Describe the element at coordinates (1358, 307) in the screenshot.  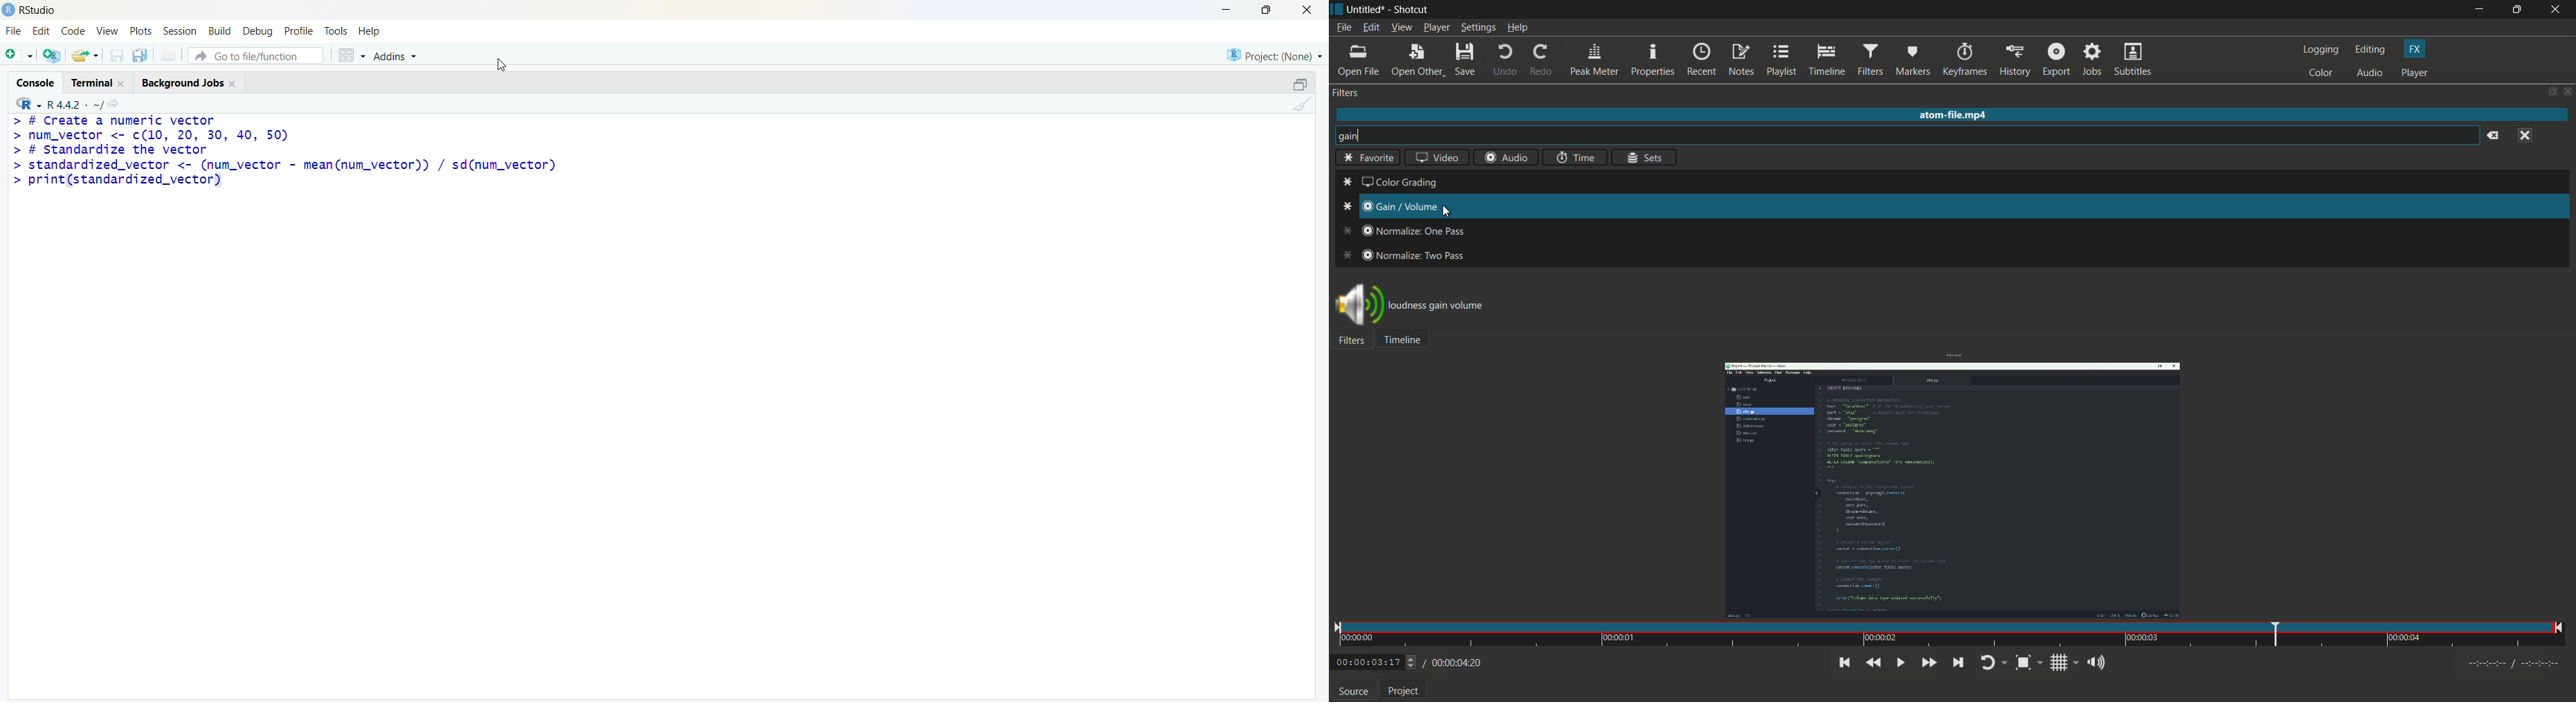
I see `icon for gain volume` at that location.